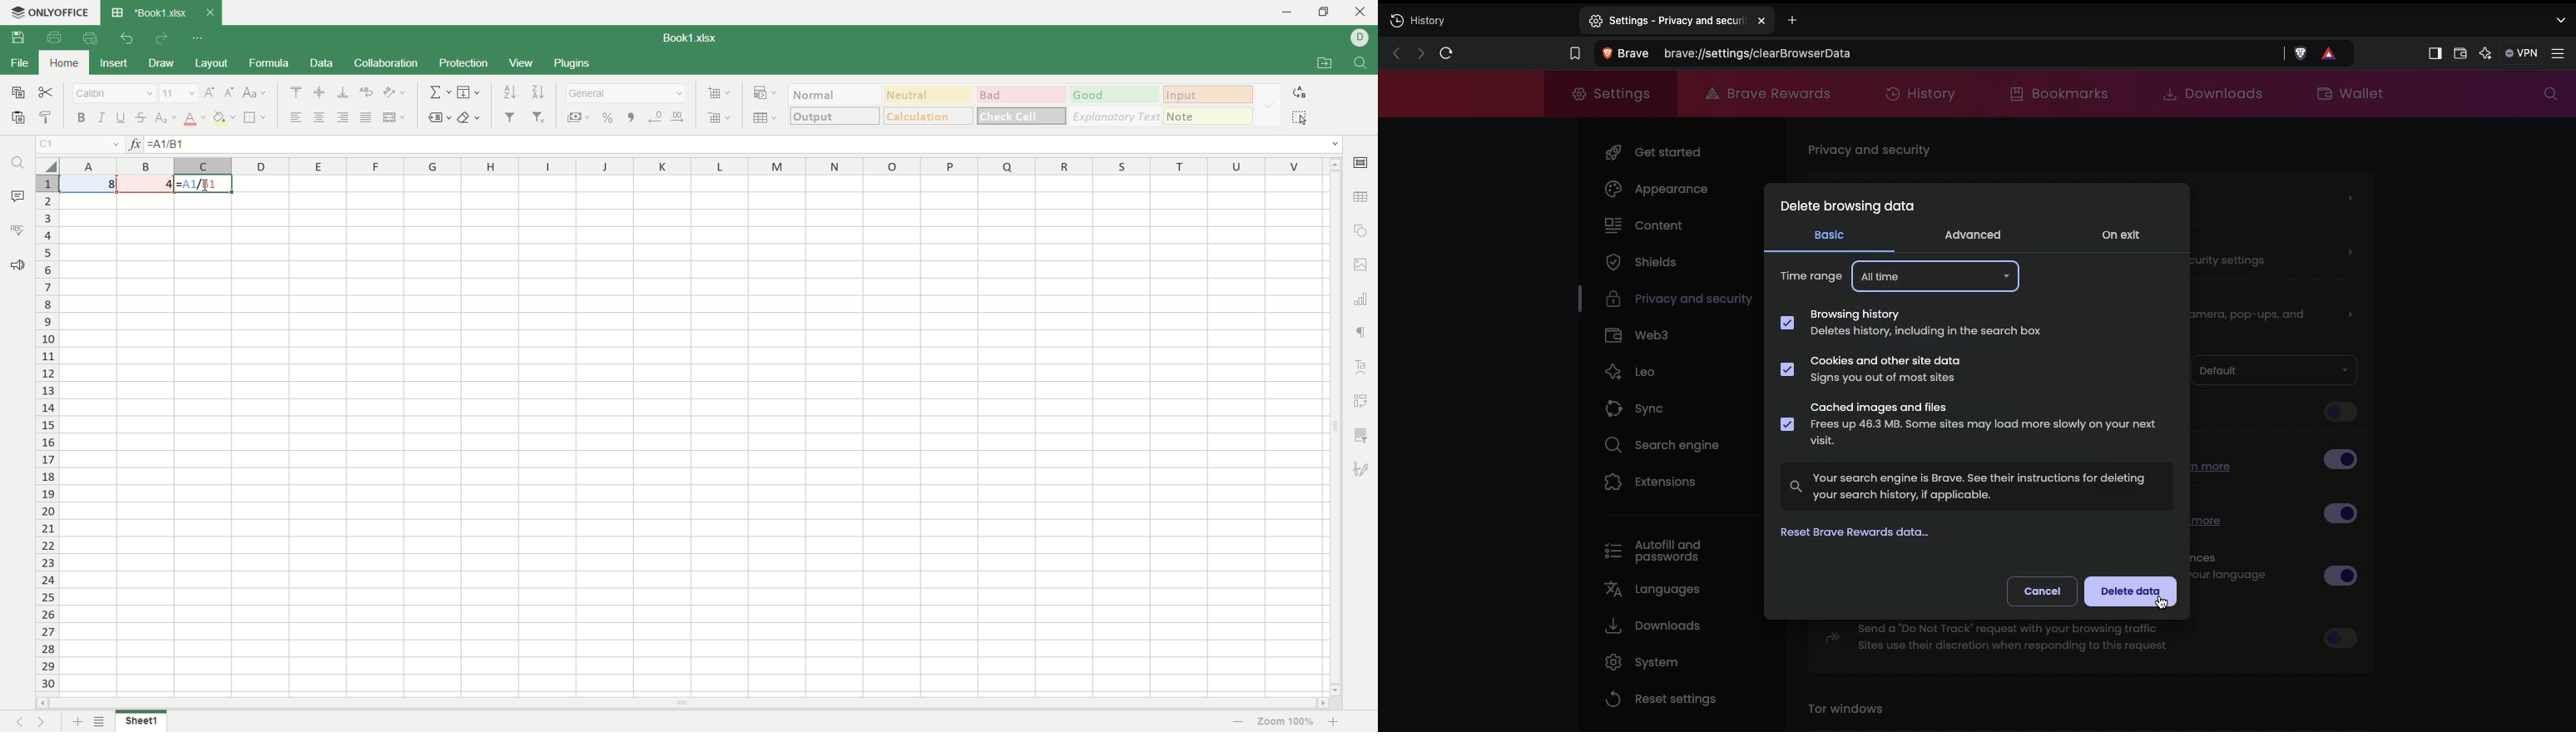 The width and height of the screenshot is (2576, 756). Describe the element at coordinates (18, 116) in the screenshot. I see `paste` at that location.